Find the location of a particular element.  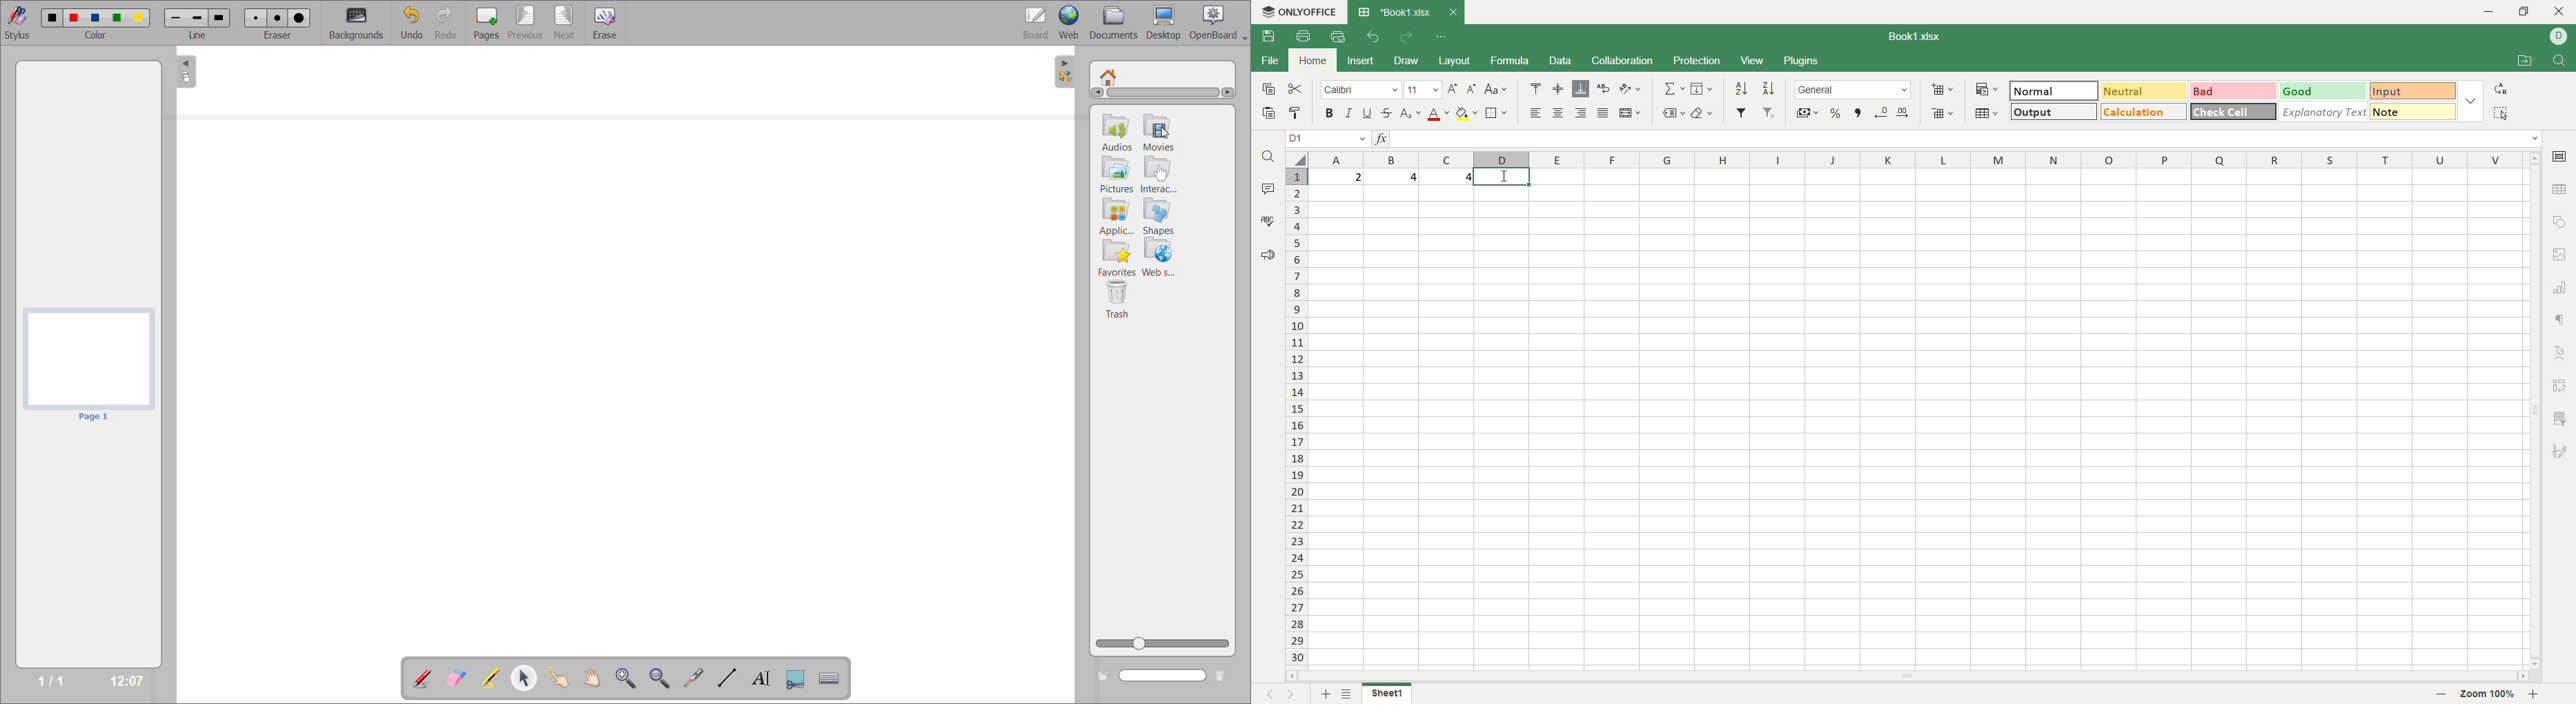

normal is located at coordinates (2056, 90).